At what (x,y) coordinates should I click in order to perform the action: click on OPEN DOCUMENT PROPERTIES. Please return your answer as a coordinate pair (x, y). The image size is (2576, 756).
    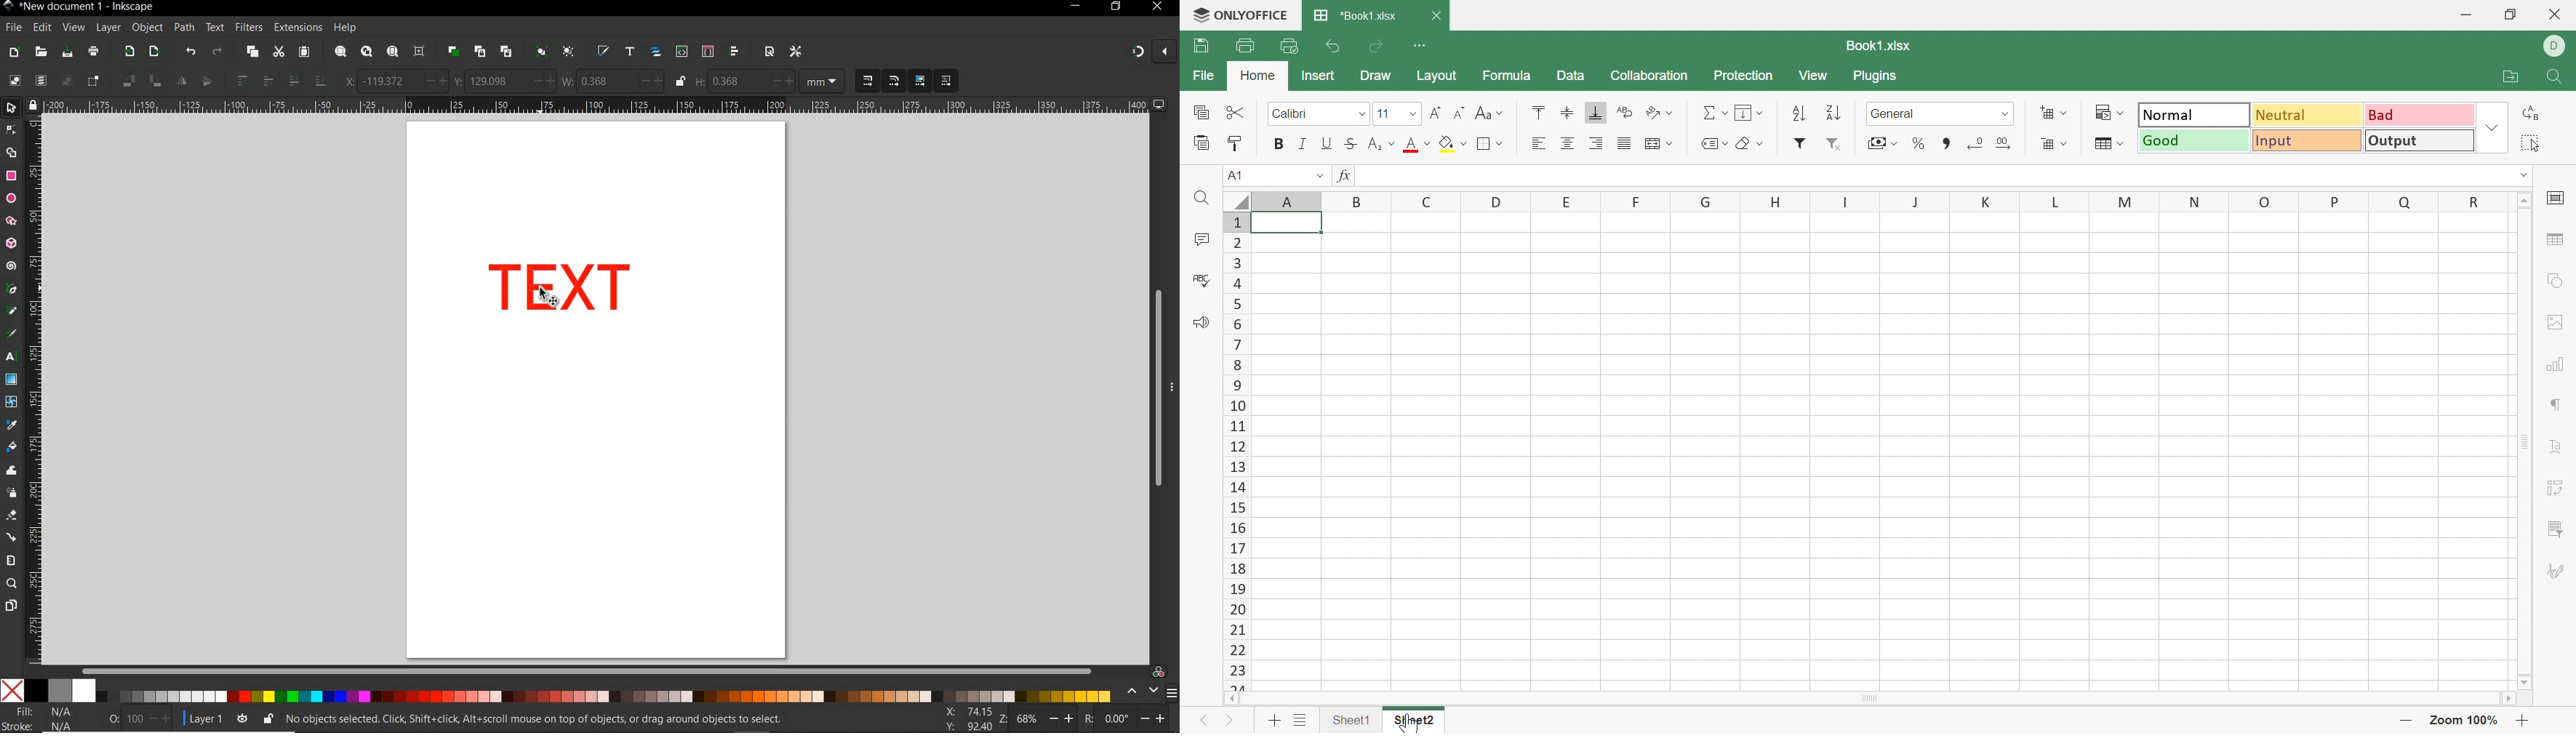
    Looking at the image, I should click on (769, 51).